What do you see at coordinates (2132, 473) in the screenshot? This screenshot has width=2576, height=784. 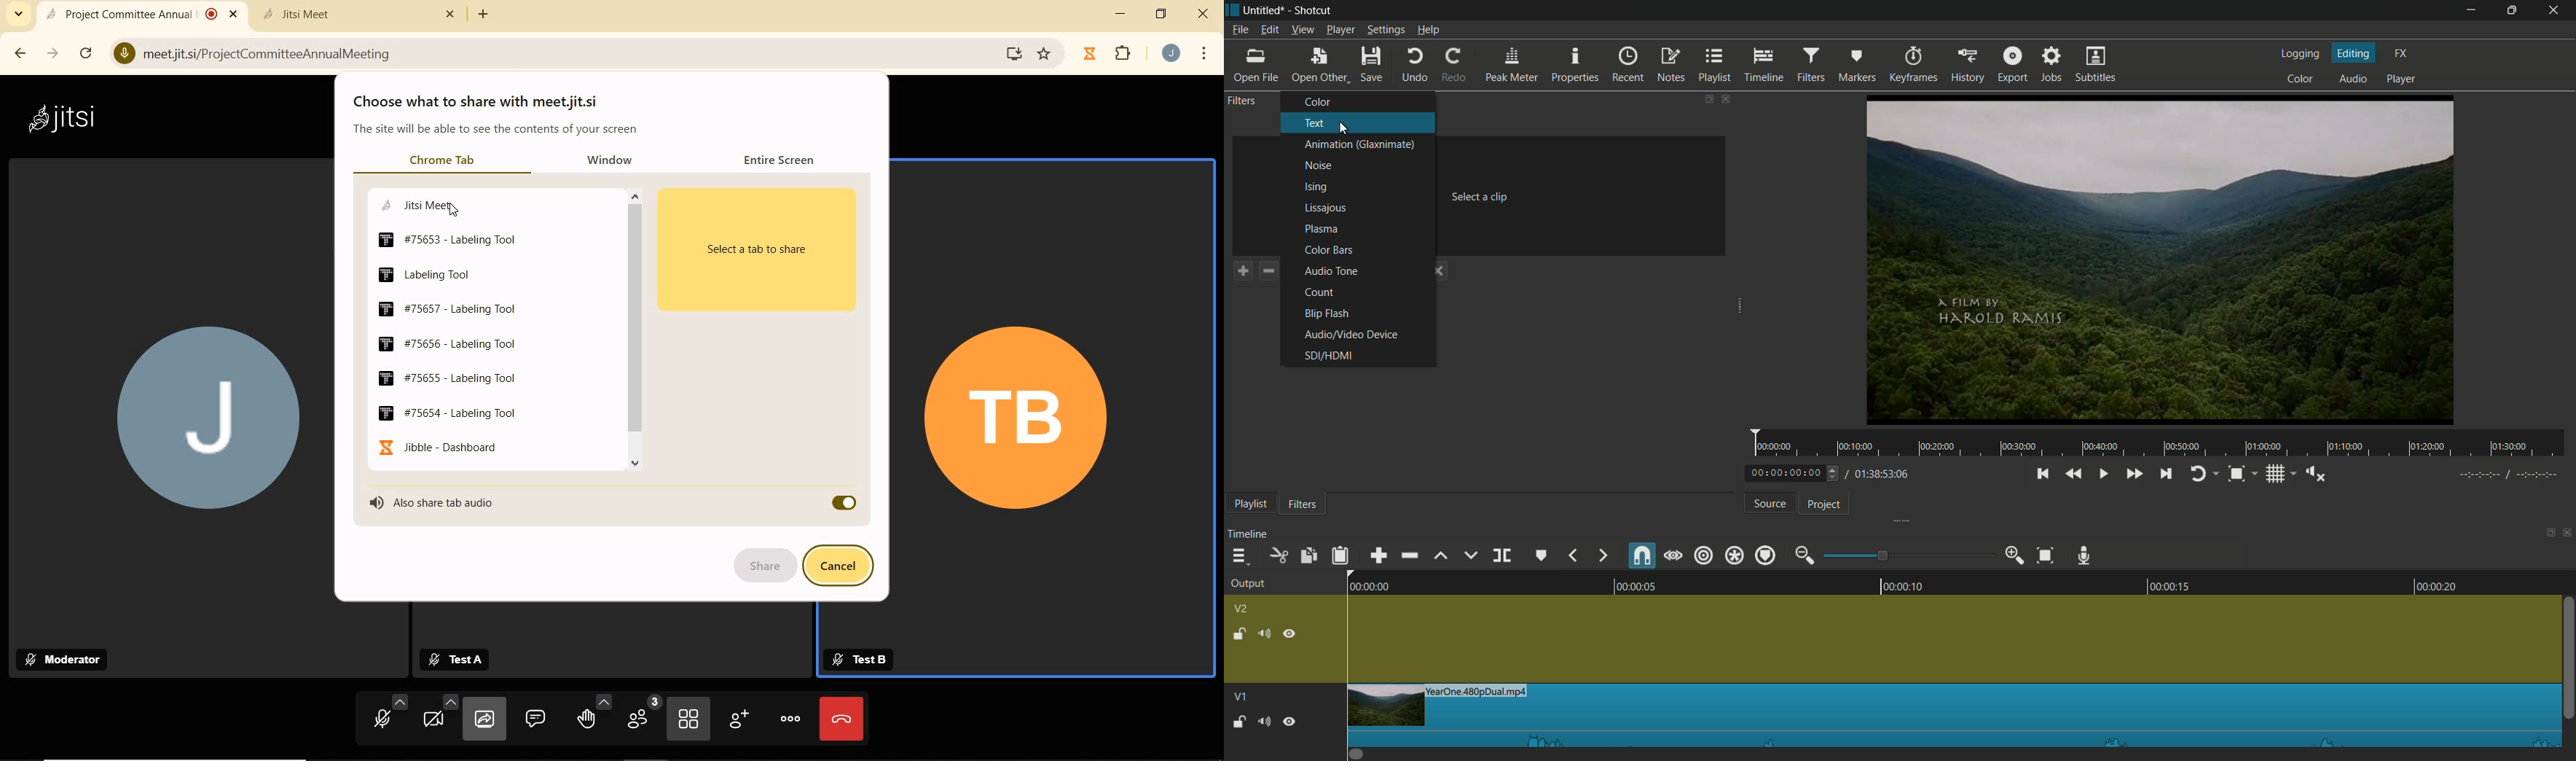 I see `quickly play forward` at bounding box center [2132, 473].